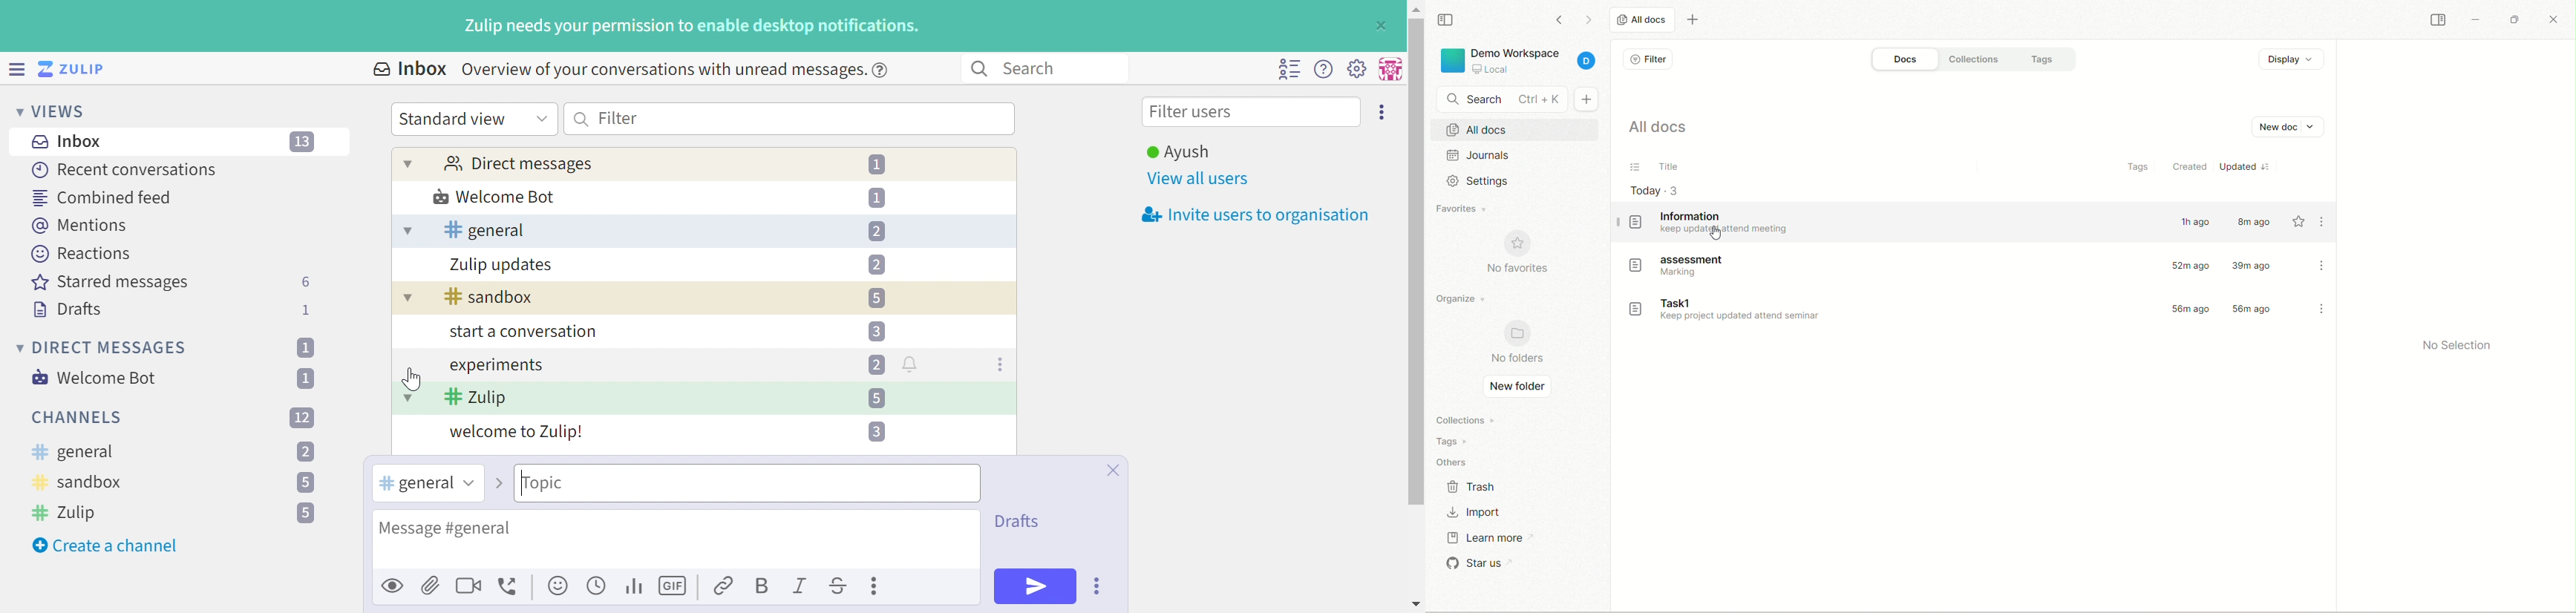 The width and height of the screenshot is (2576, 616). What do you see at coordinates (2555, 22) in the screenshot?
I see `close` at bounding box center [2555, 22].